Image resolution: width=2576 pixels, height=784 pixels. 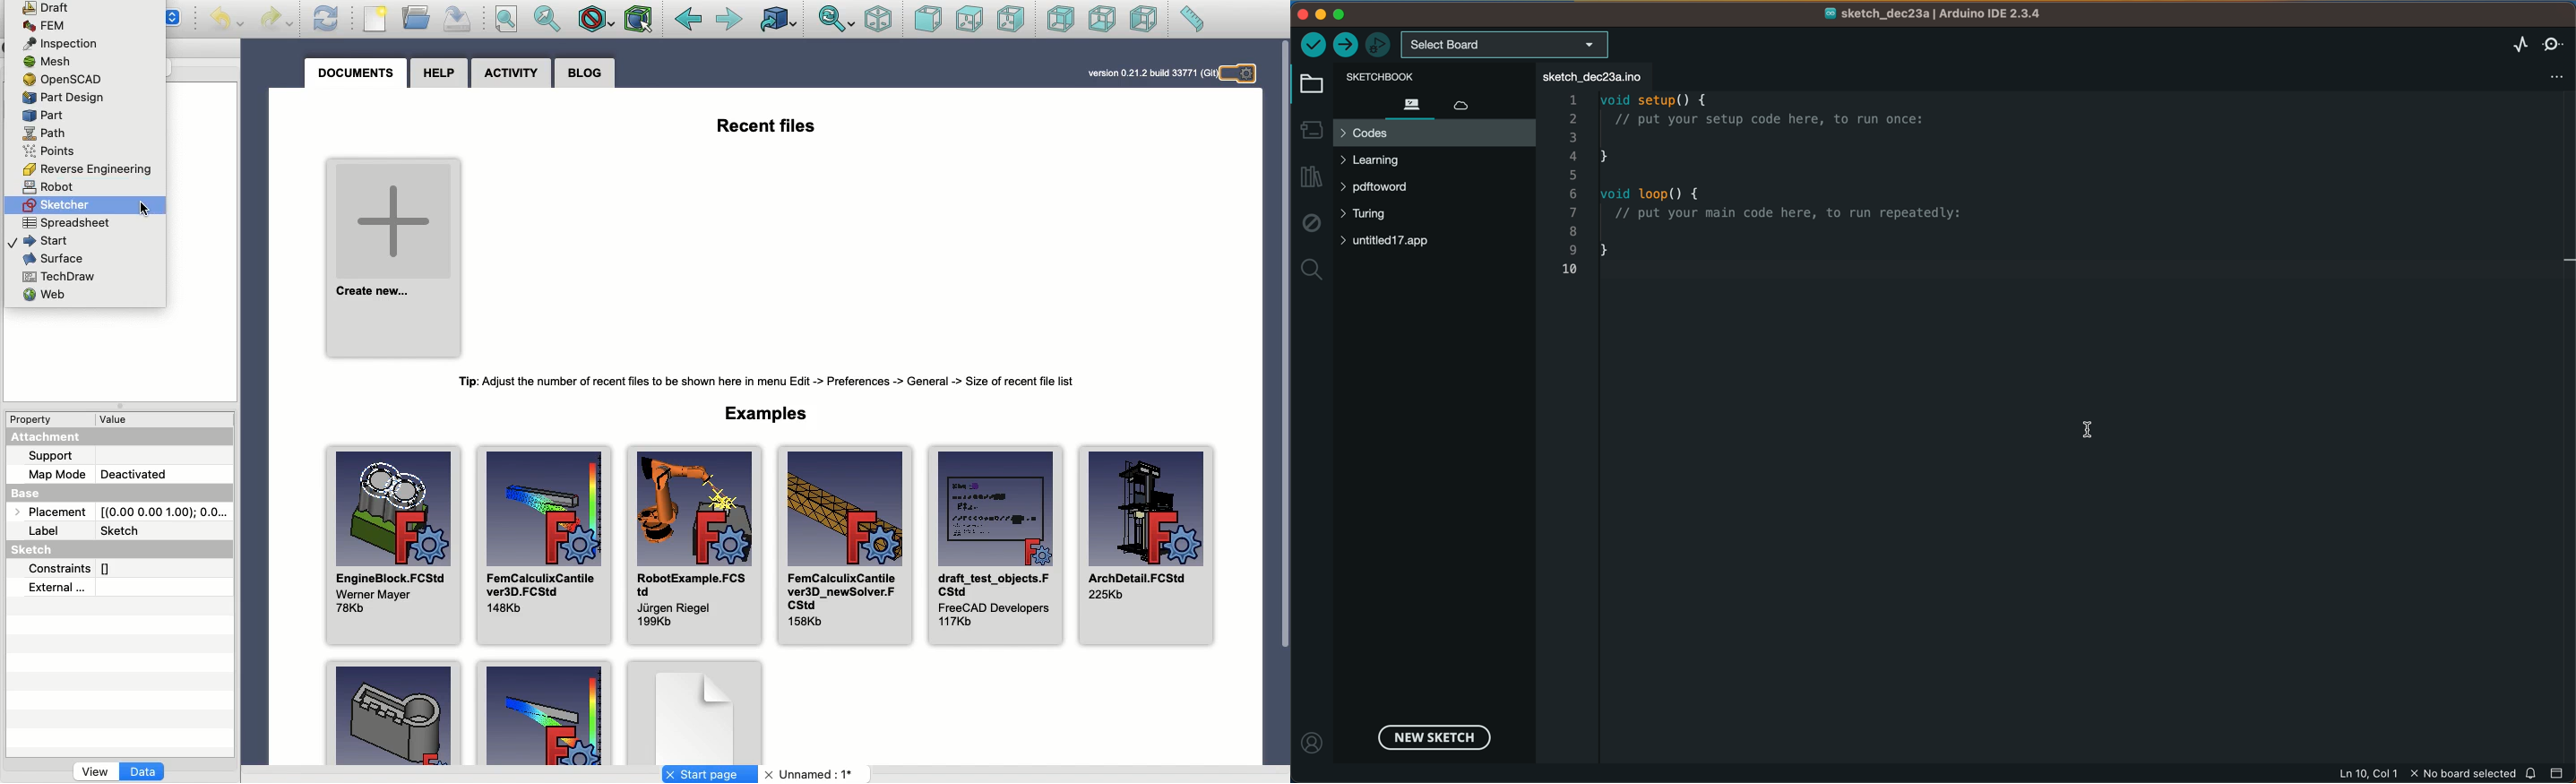 What do you see at coordinates (458, 20) in the screenshot?
I see `Save` at bounding box center [458, 20].